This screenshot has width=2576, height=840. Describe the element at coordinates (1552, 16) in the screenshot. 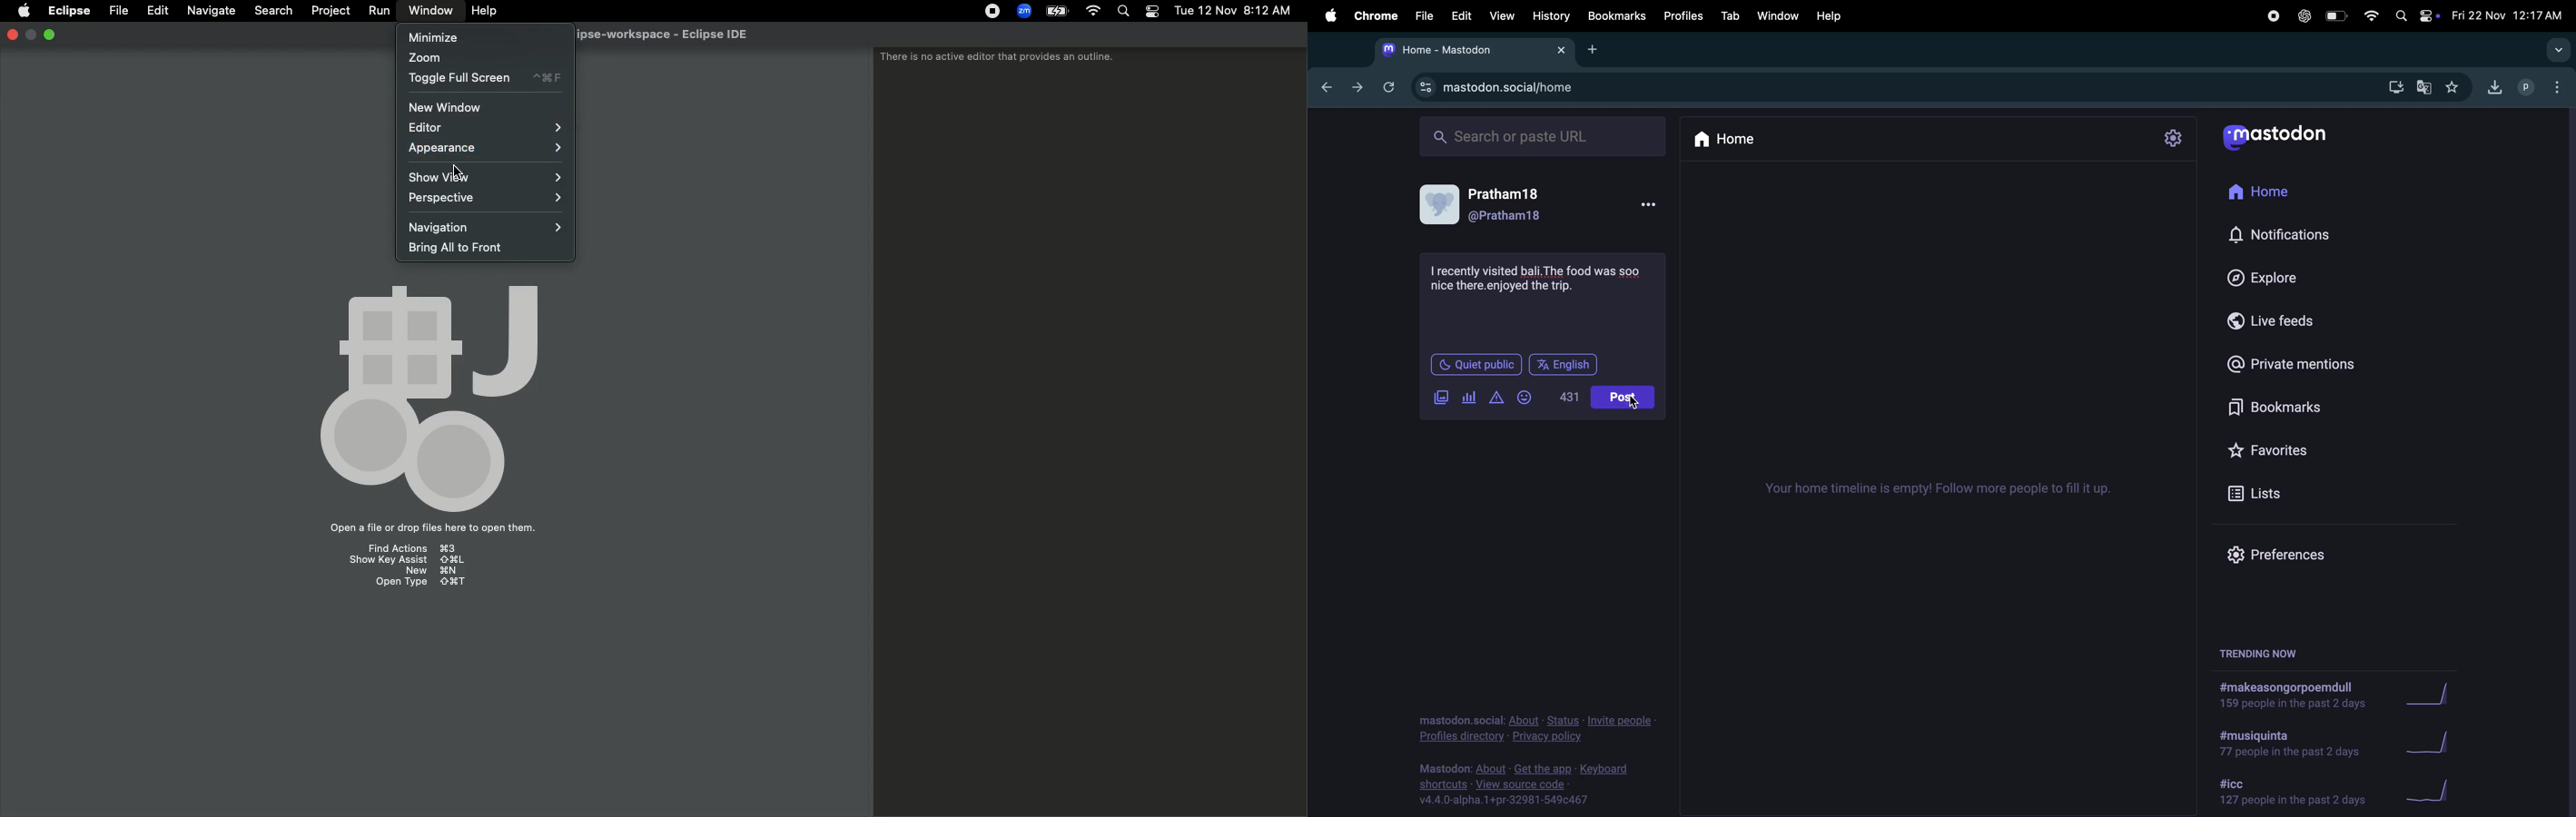

I see `history` at that location.